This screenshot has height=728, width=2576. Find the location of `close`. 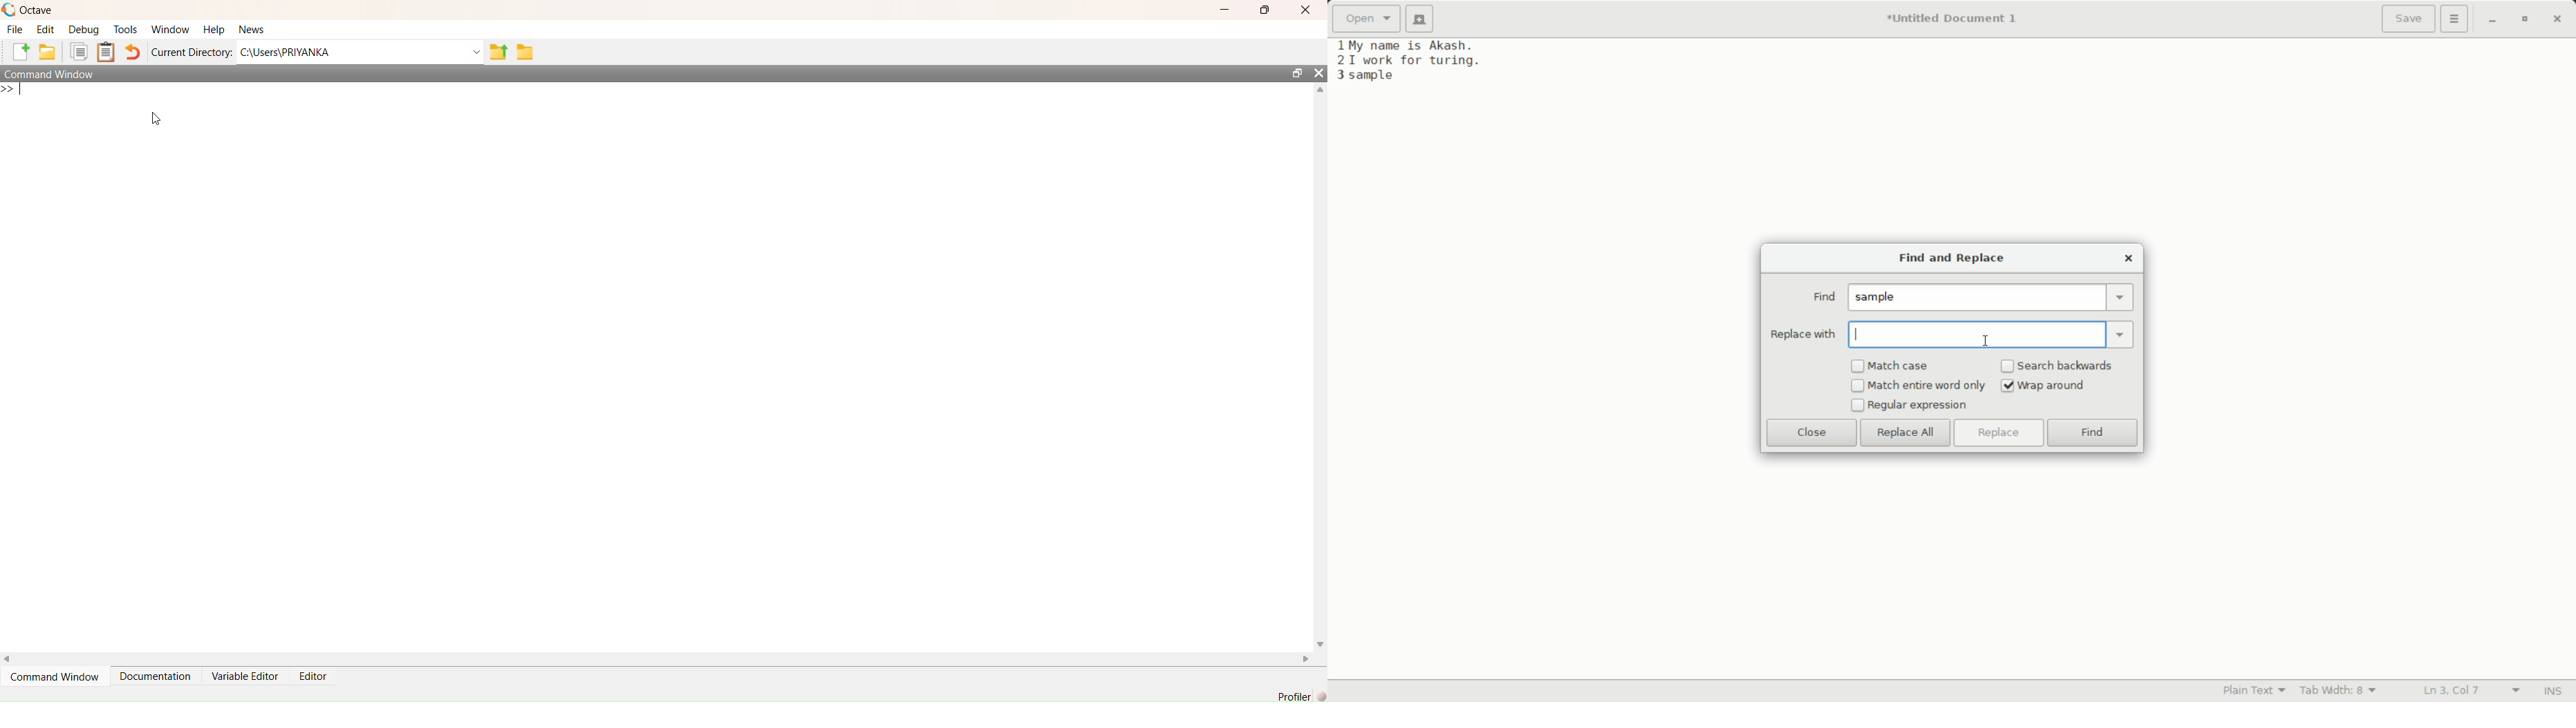

close is located at coordinates (1812, 432).